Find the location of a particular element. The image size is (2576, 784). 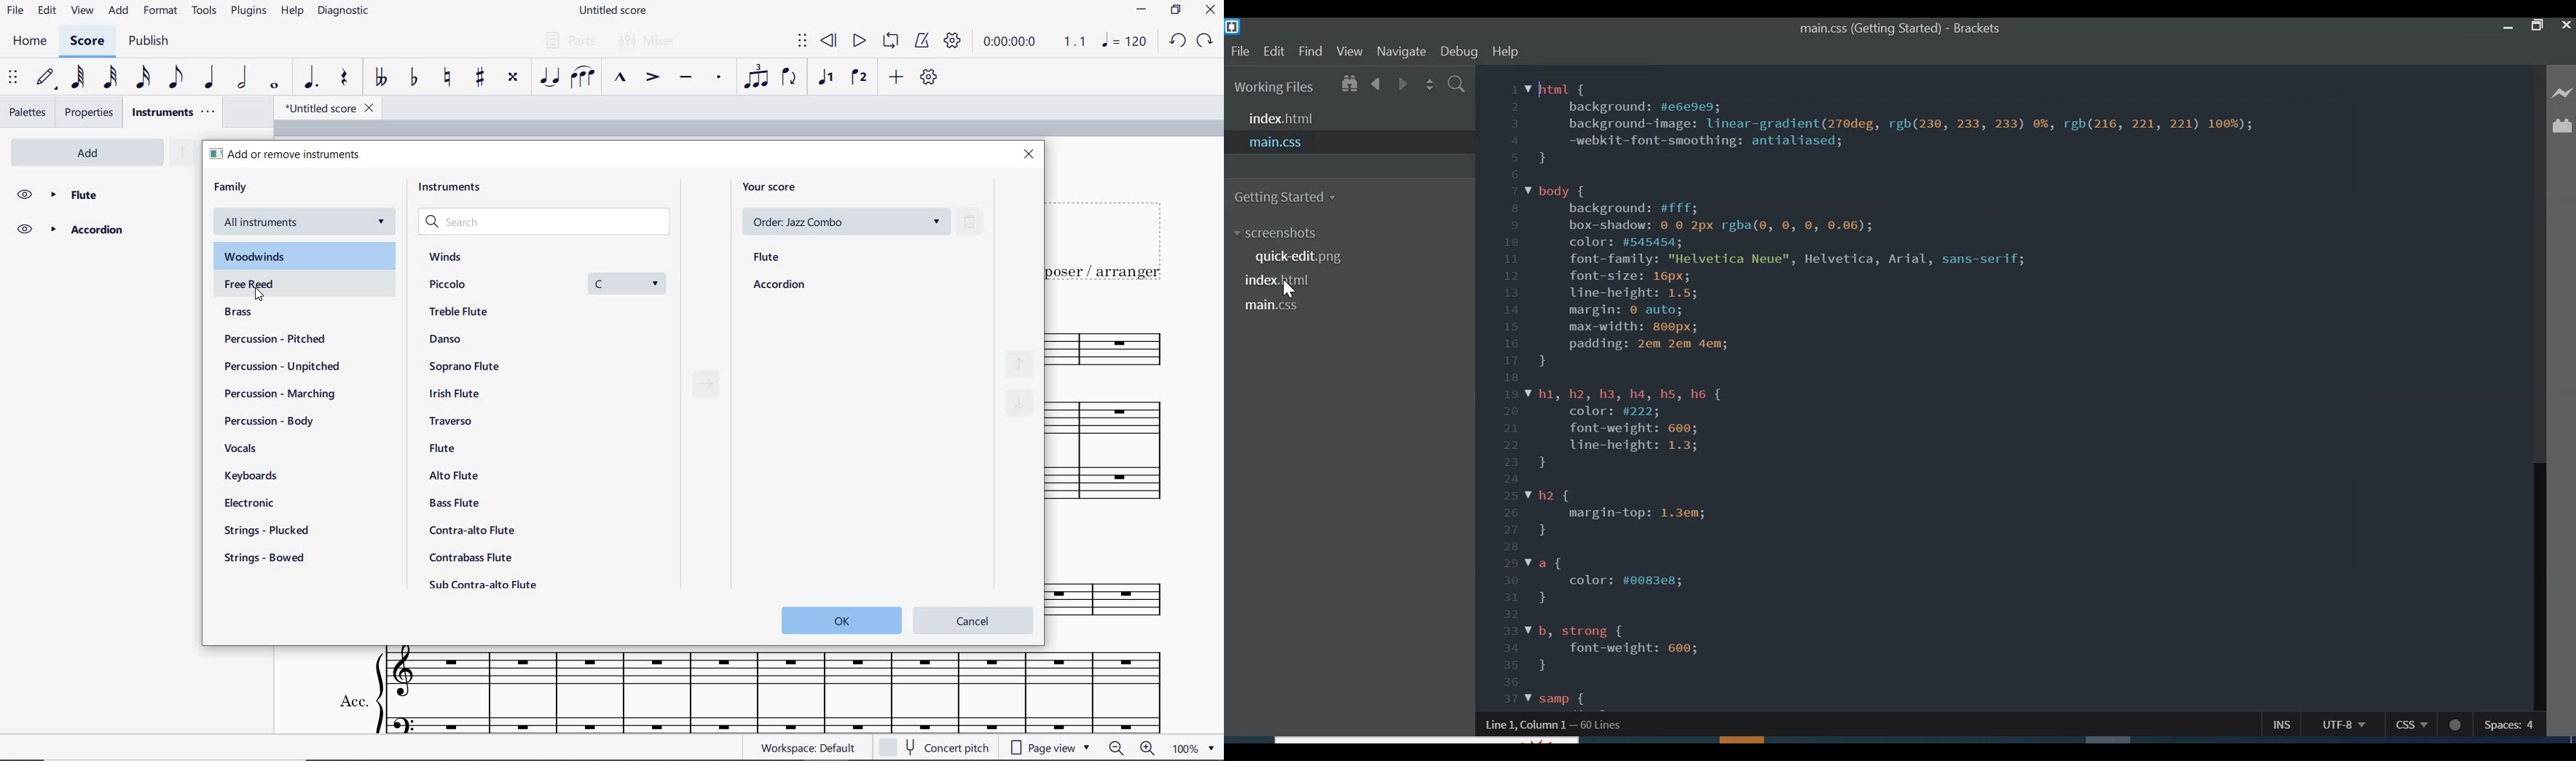

soprano flute is located at coordinates (463, 366).